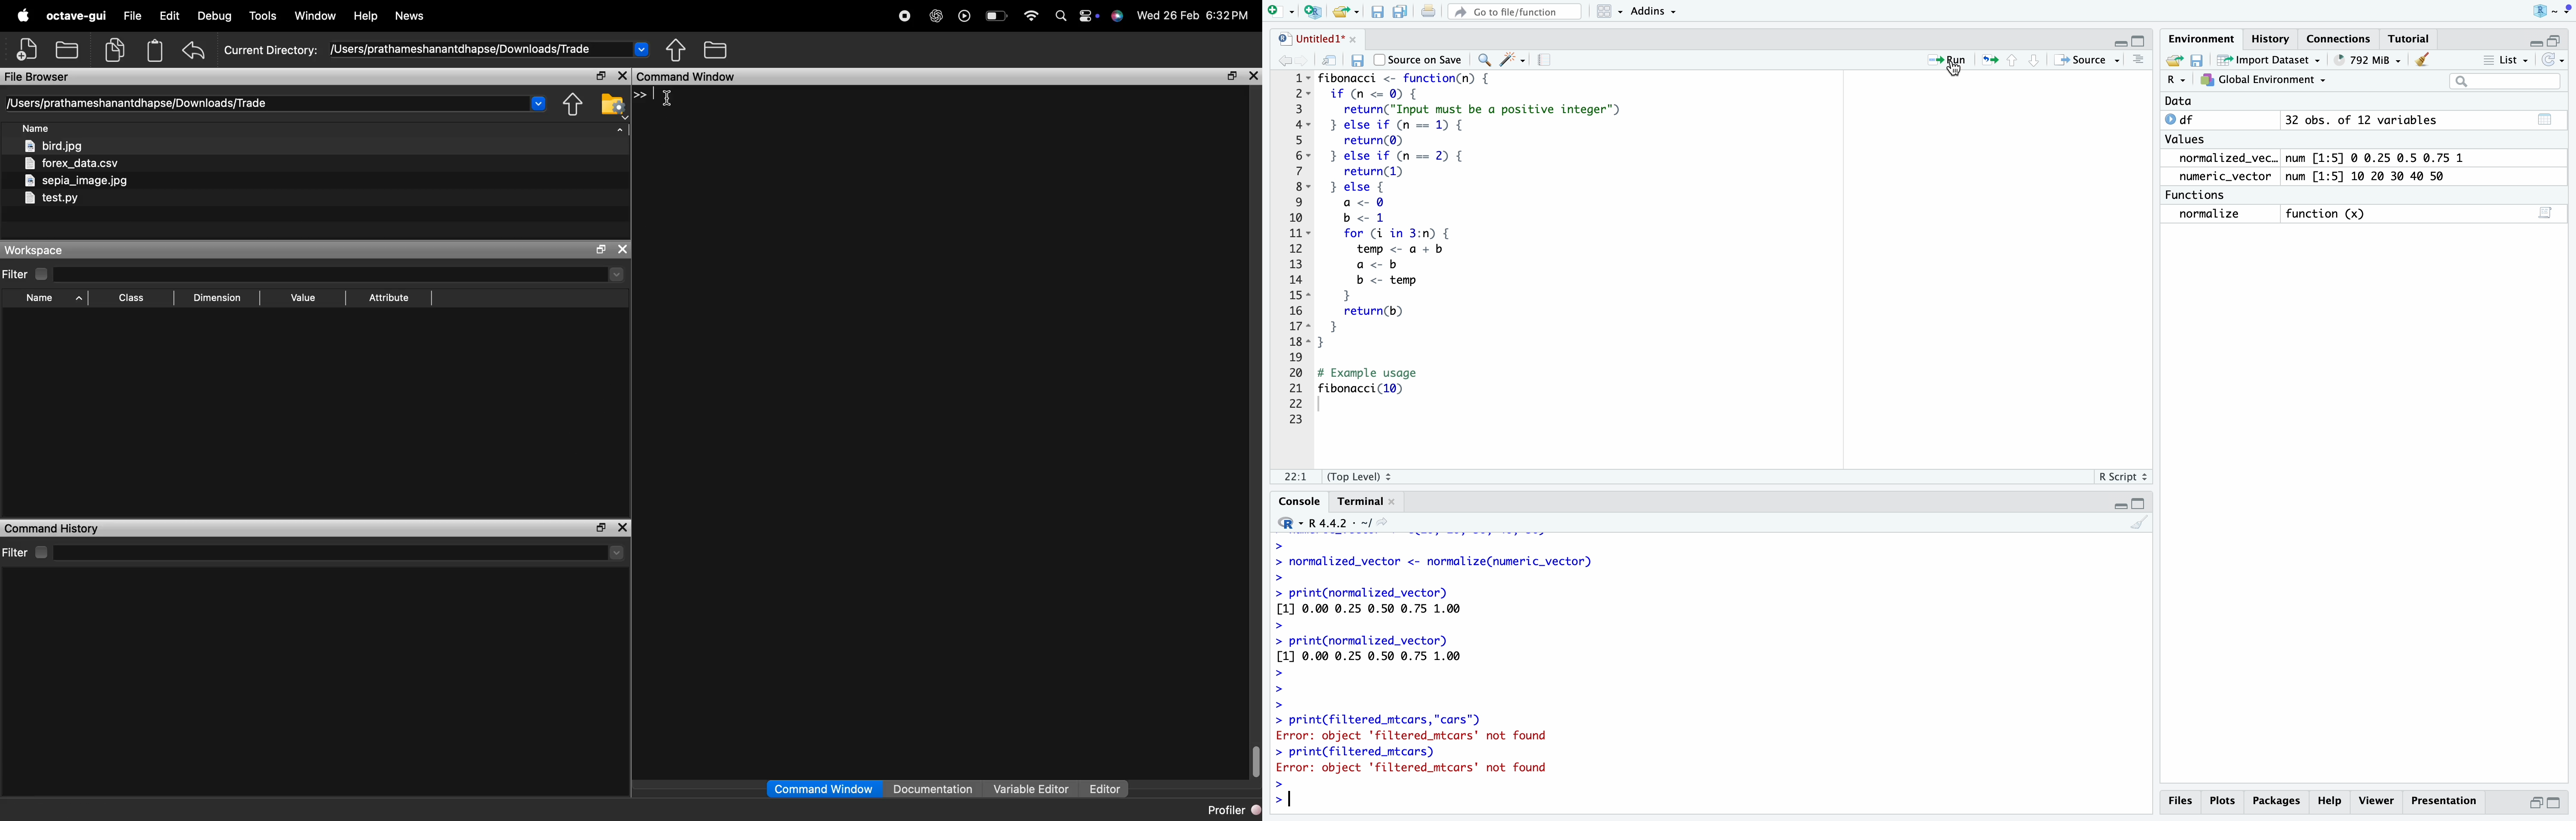  What do you see at coordinates (2536, 803) in the screenshot?
I see `minimize` at bounding box center [2536, 803].